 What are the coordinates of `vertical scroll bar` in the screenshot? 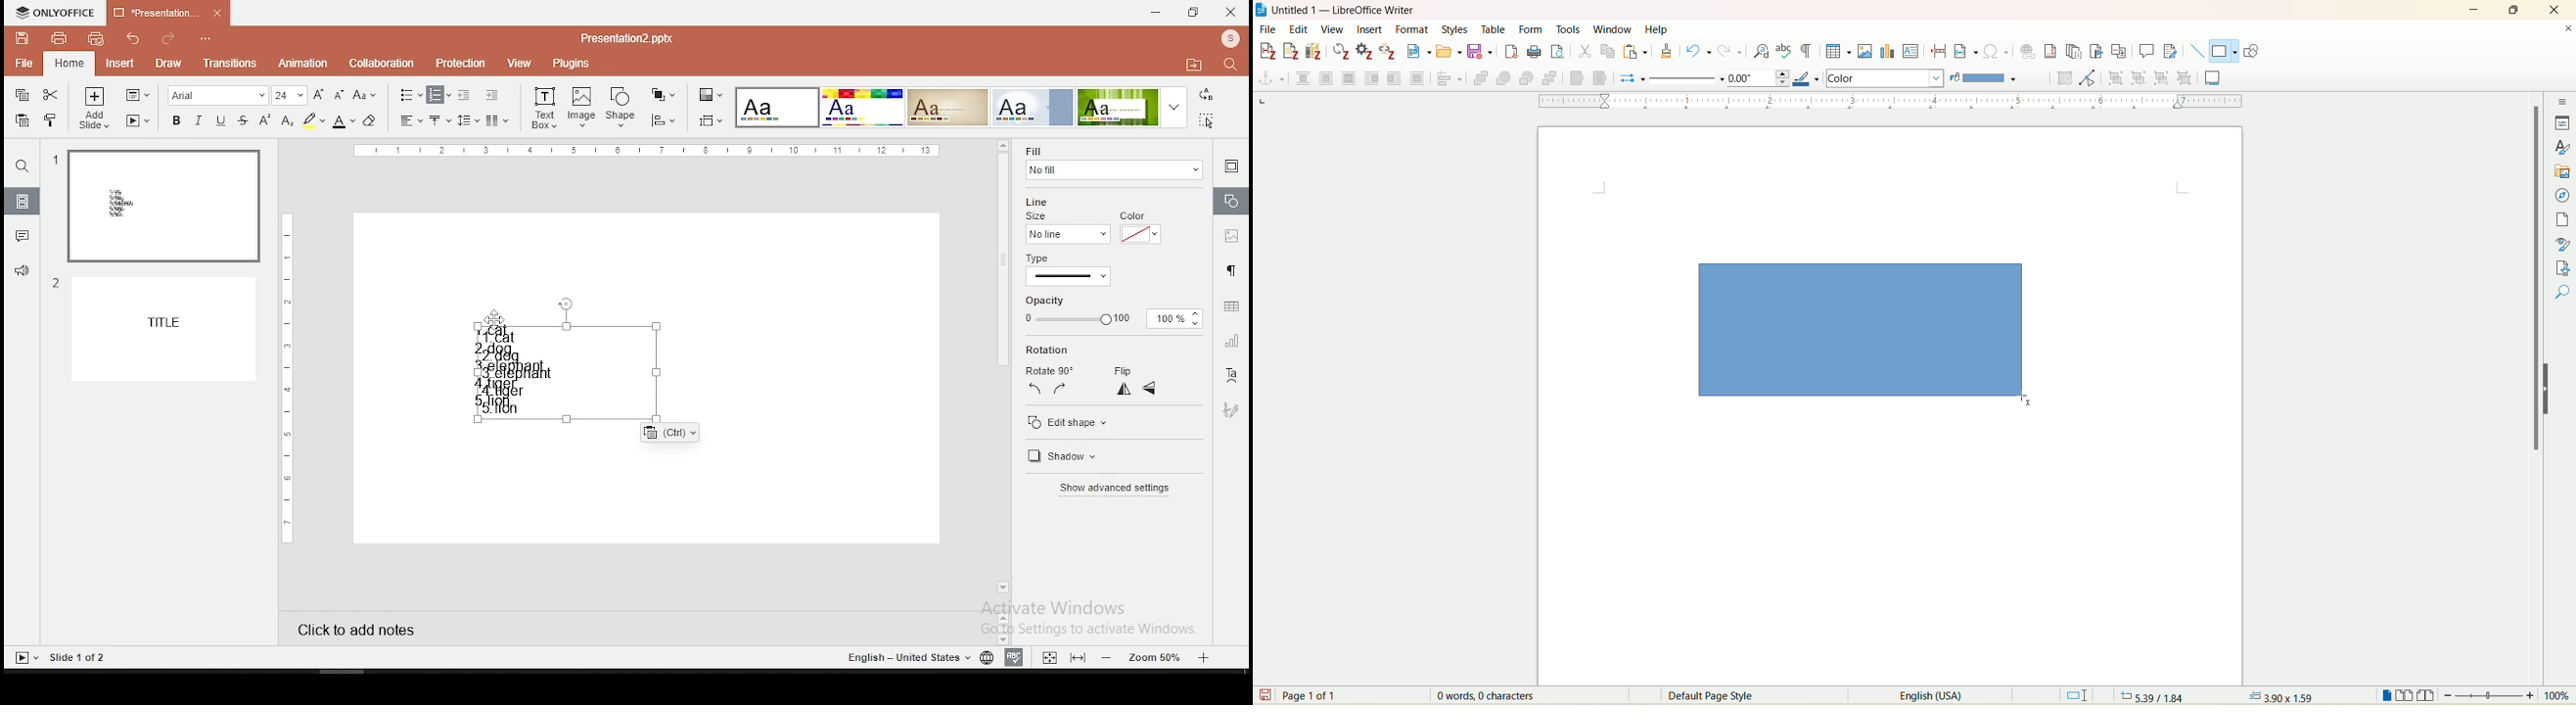 It's located at (2534, 378).